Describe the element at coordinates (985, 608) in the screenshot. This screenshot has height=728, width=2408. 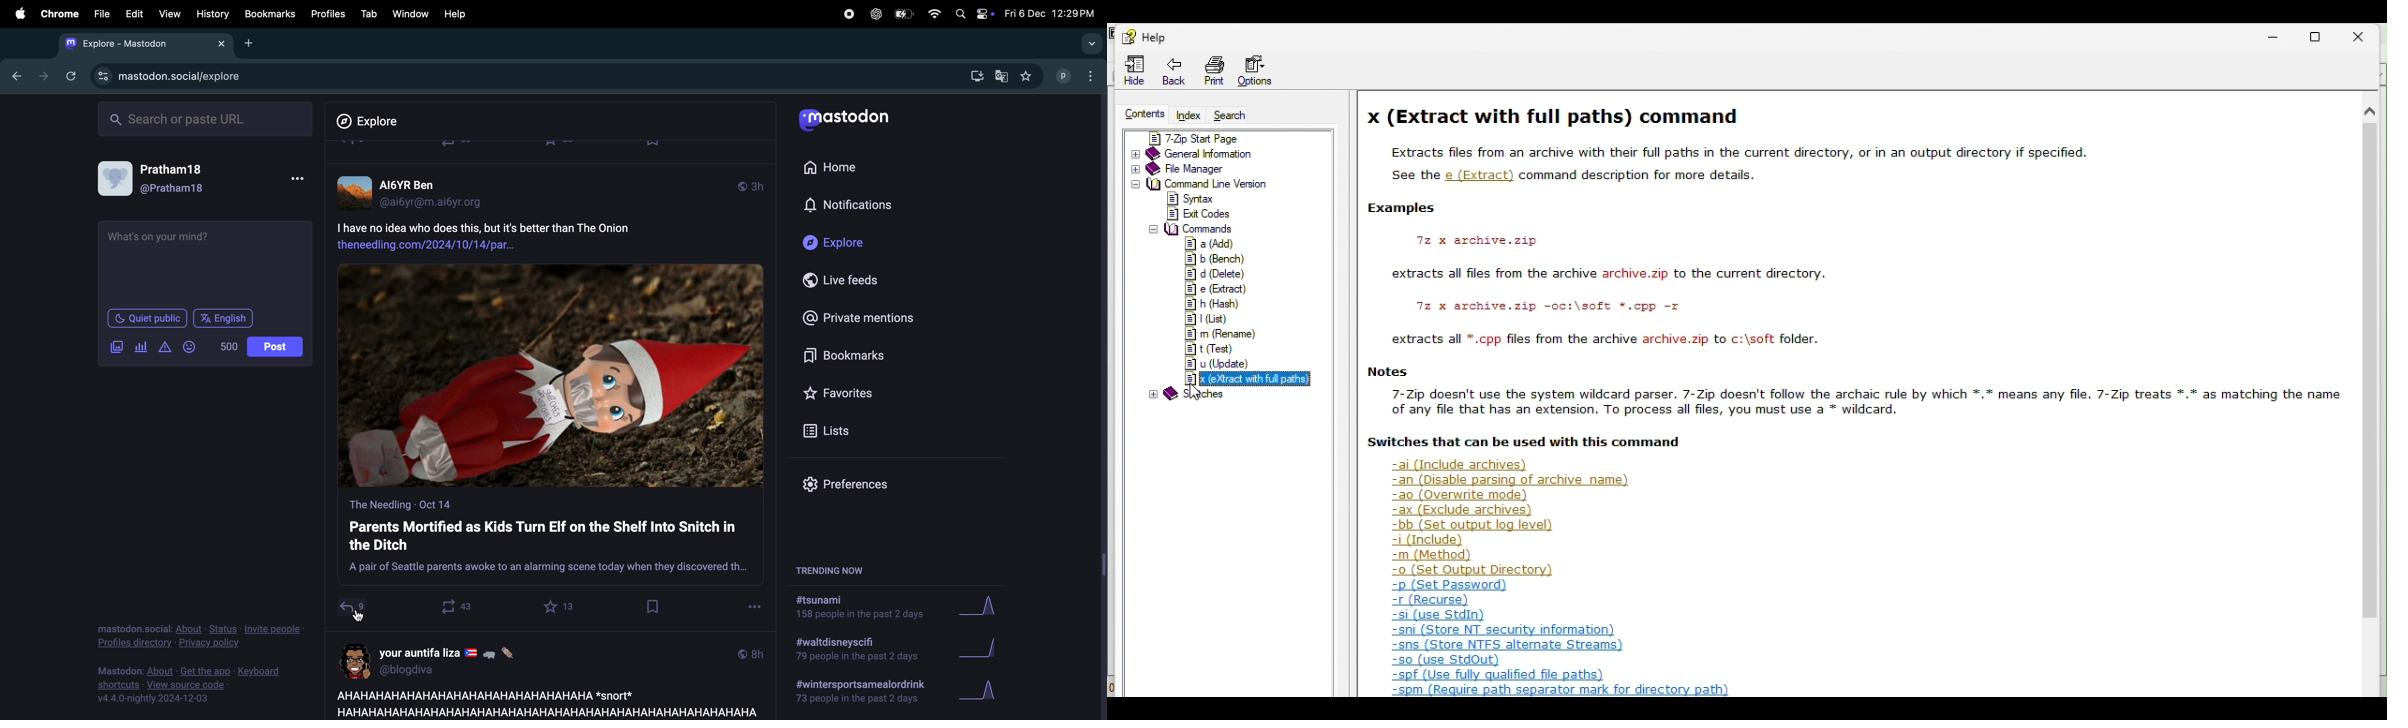
I see `graph` at that location.